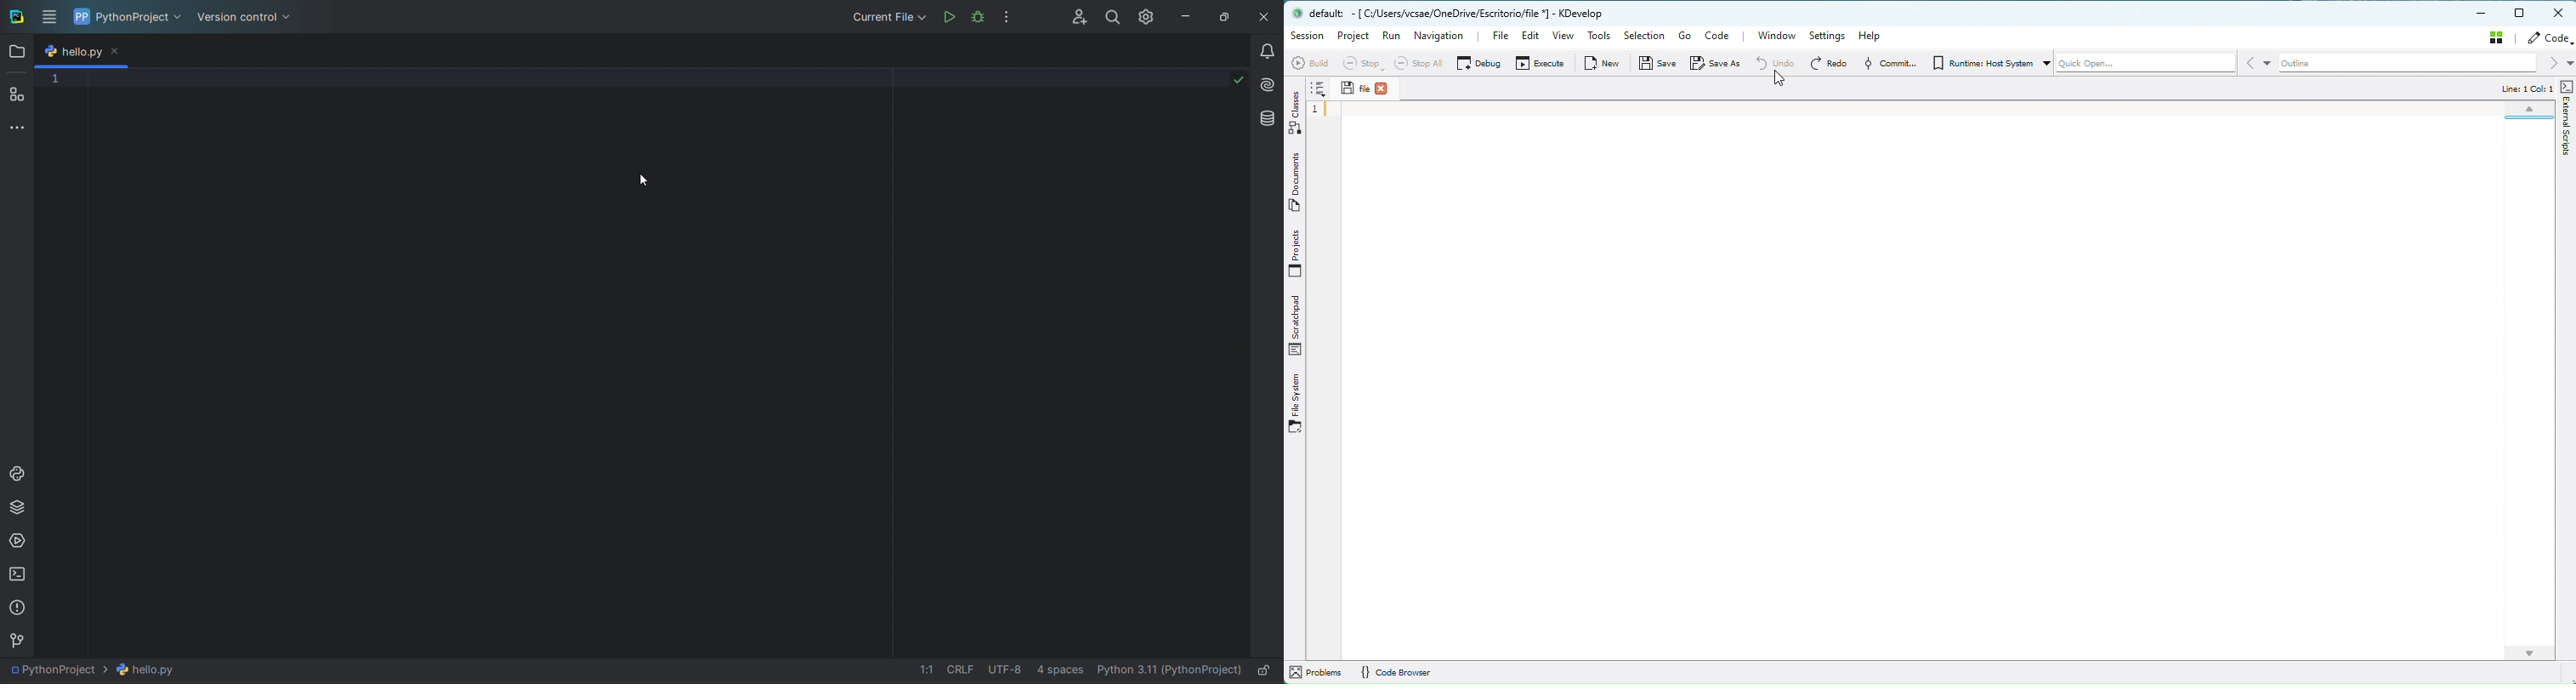 The image size is (2576, 700). What do you see at coordinates (61, 241) in the screenshot?
I see `line numer` at bounding box center [61, 241].